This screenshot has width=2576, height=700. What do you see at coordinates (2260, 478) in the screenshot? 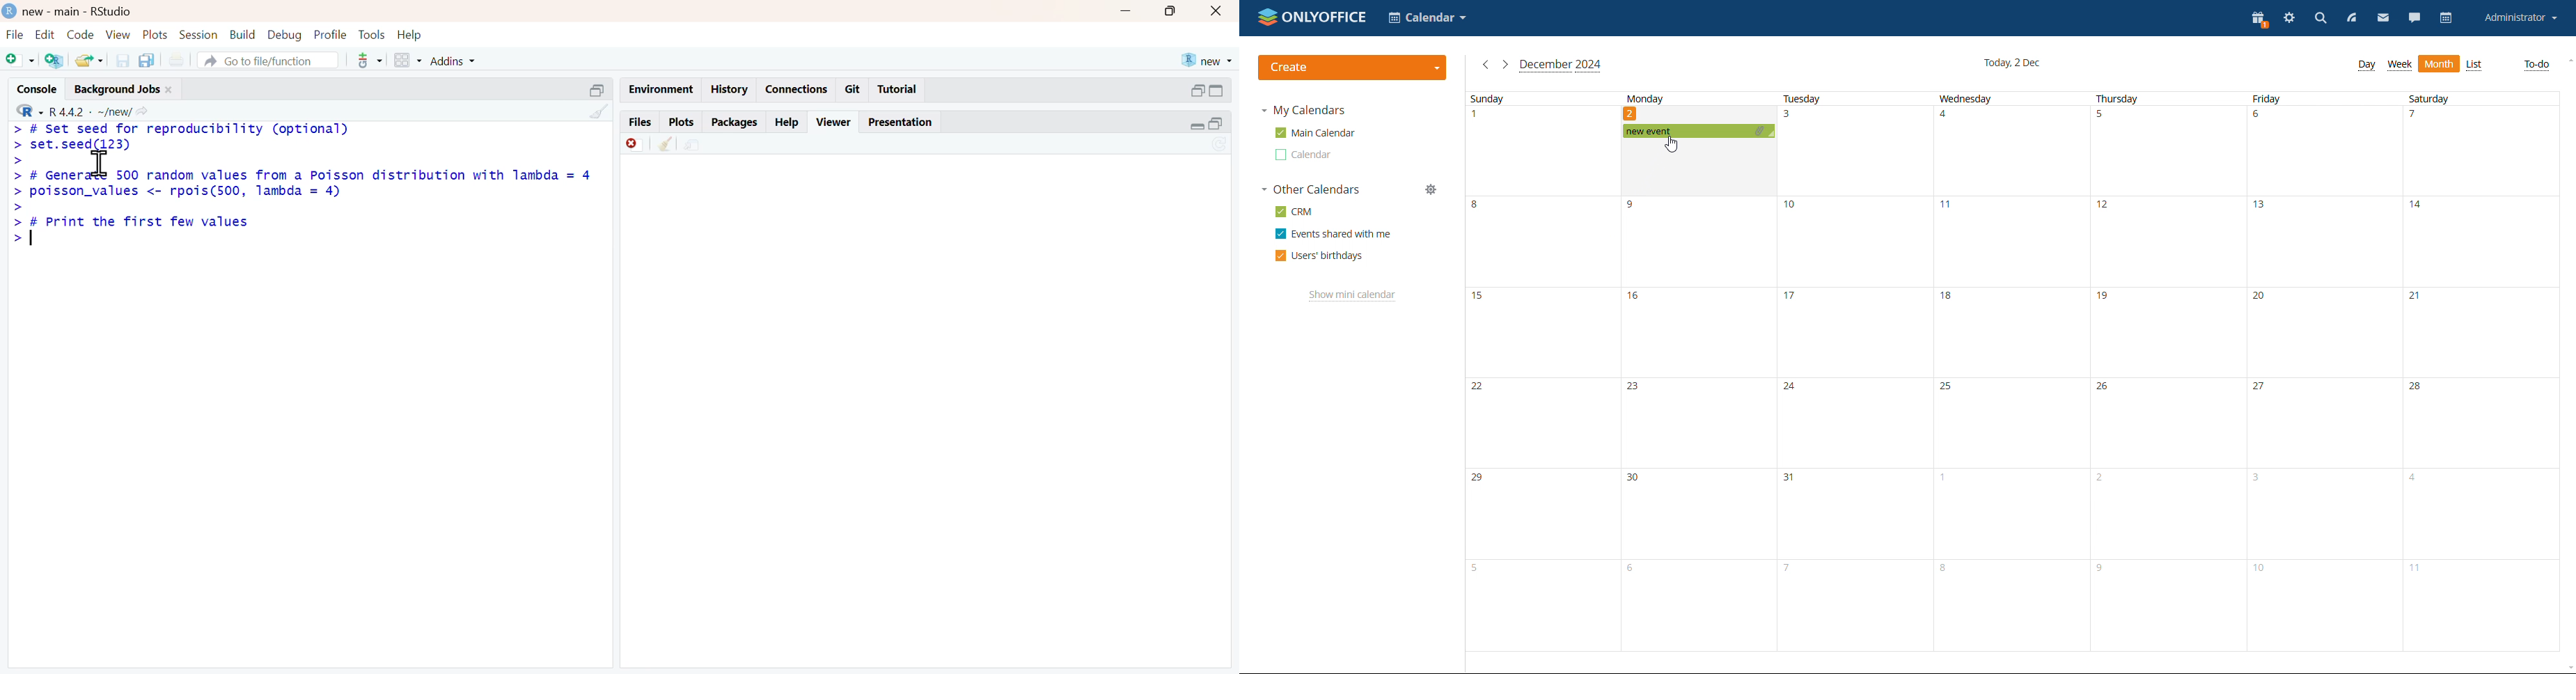
I see `3` at bounding box center [2260, 478].